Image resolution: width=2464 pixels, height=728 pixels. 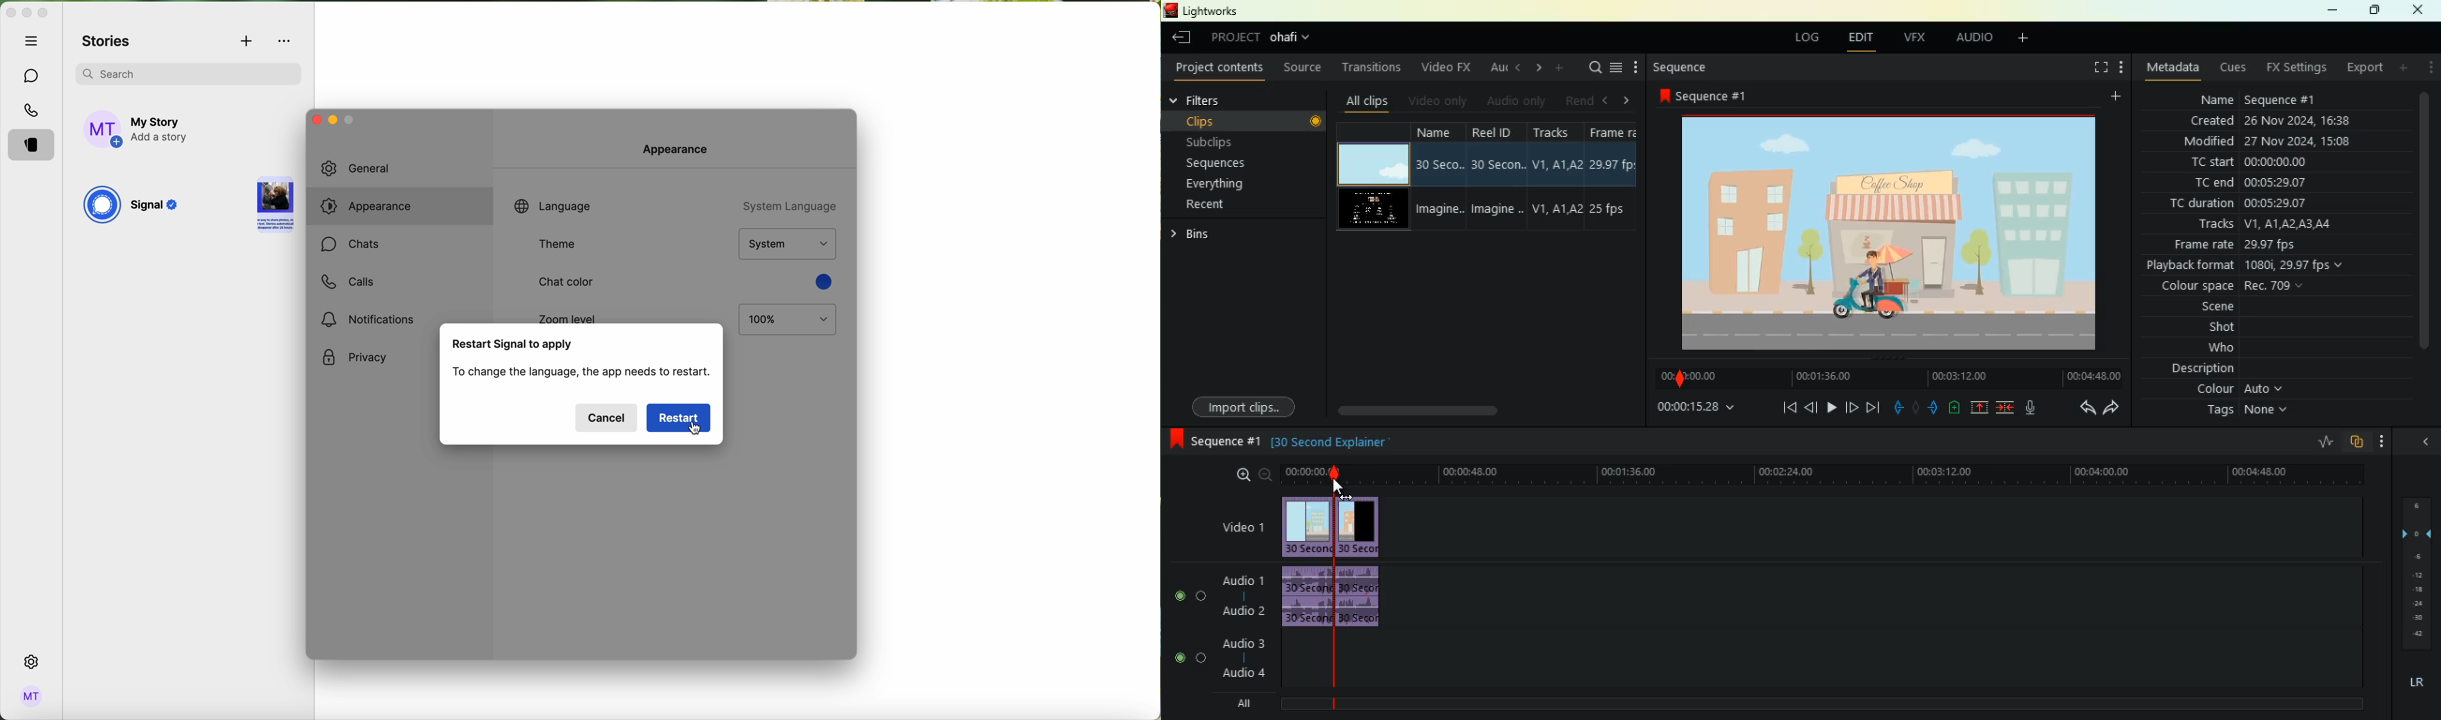 I want to click on minimize, so click(x=27, y=14).